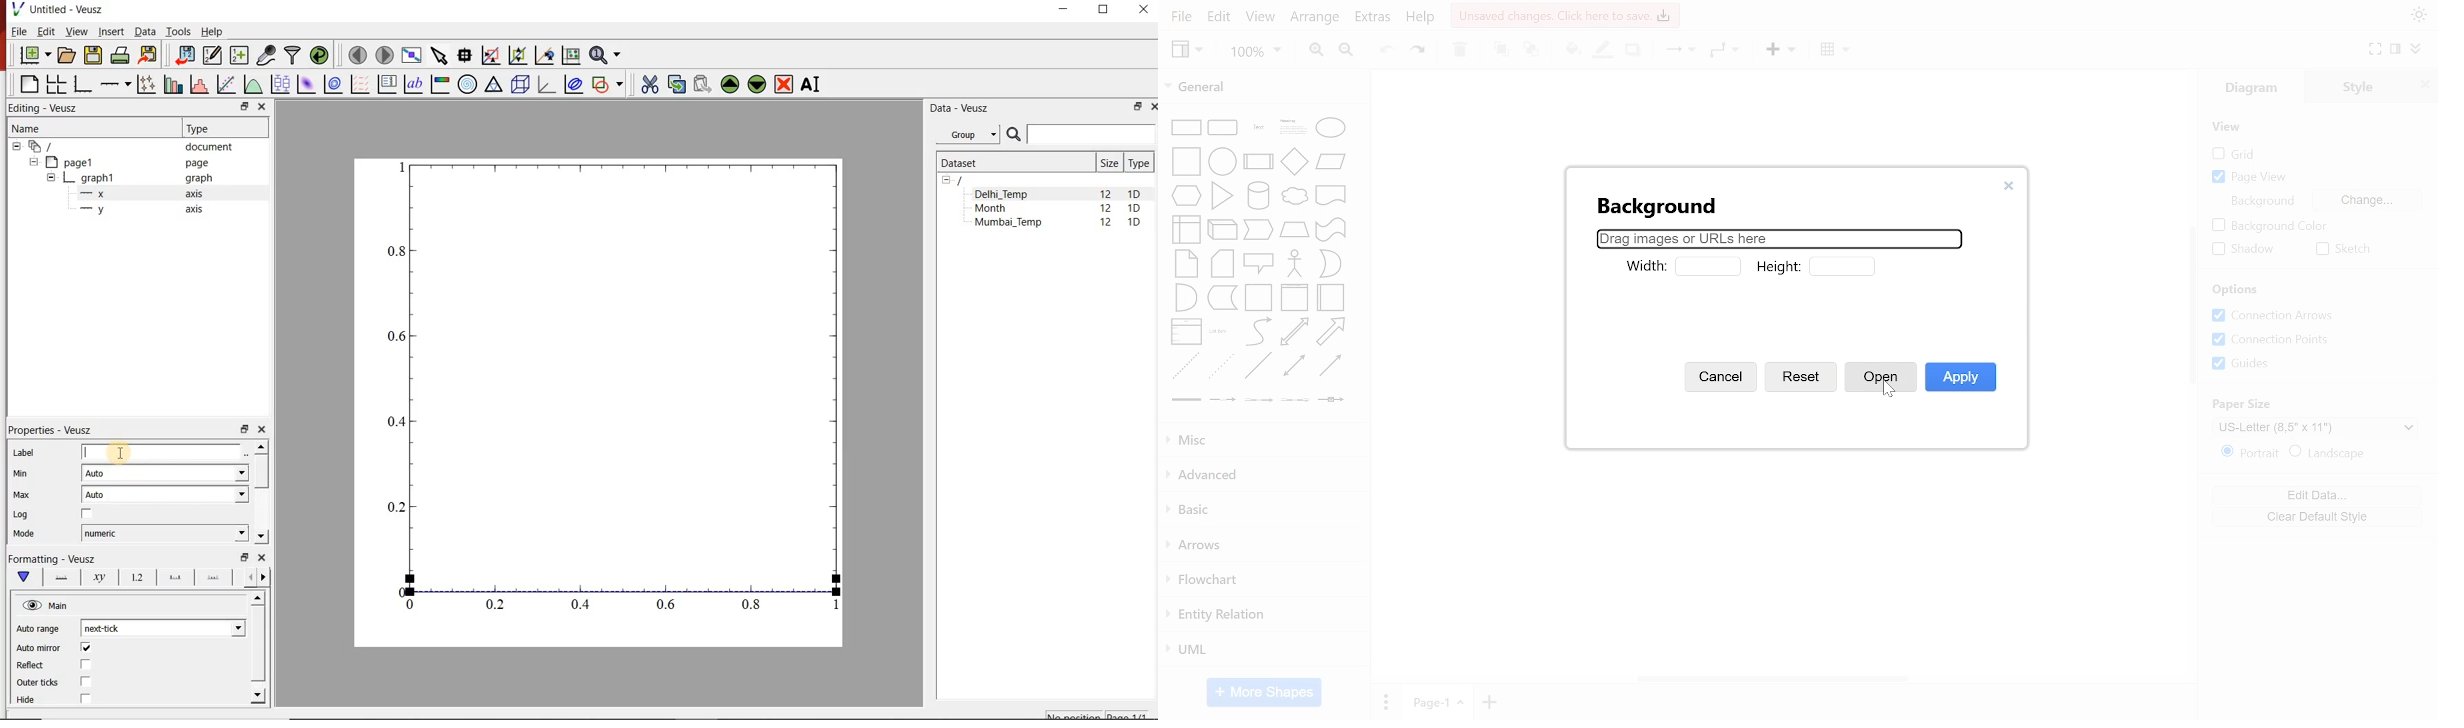 Image resolution: width=2464 pixels, height=728 pixels. Describe the element at coordinates (1257, 229) in the screenshot. I see `general shapes` at that location.